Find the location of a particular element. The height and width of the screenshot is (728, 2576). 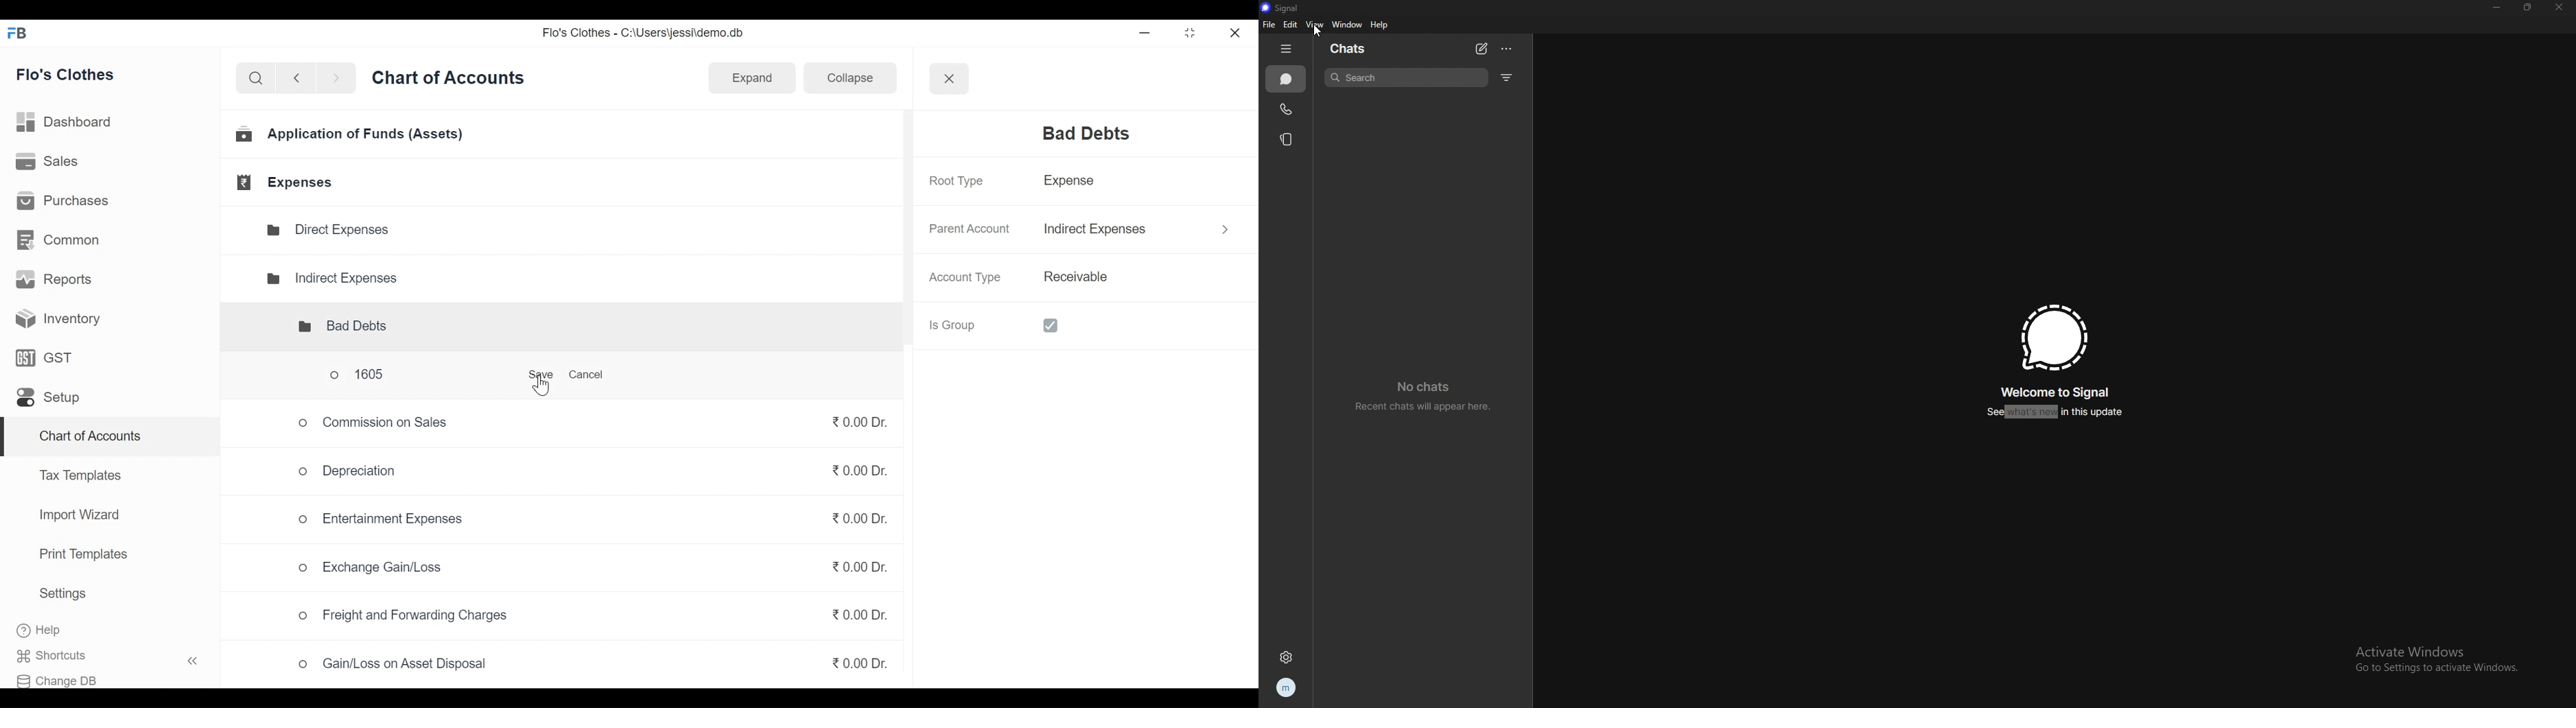

minimize is located at coordinates (1147, 33).